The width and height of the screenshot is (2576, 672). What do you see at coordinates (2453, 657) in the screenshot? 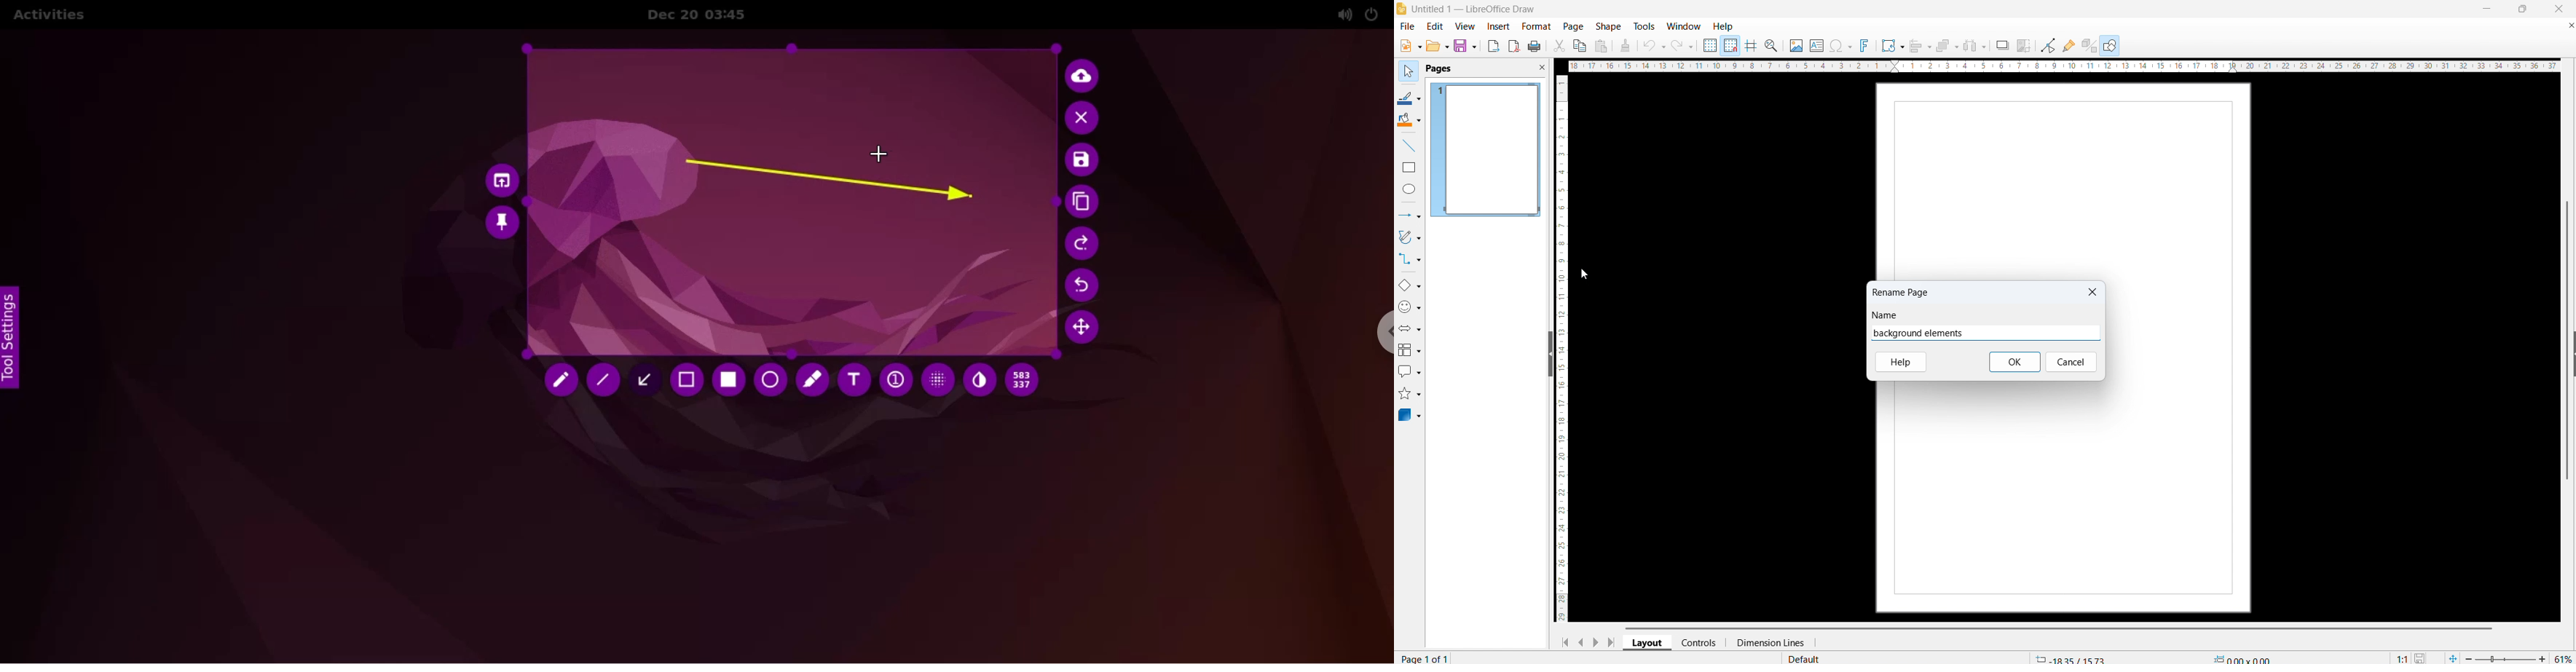
I see `fit page to current window` at bounding box center [2453, 657].